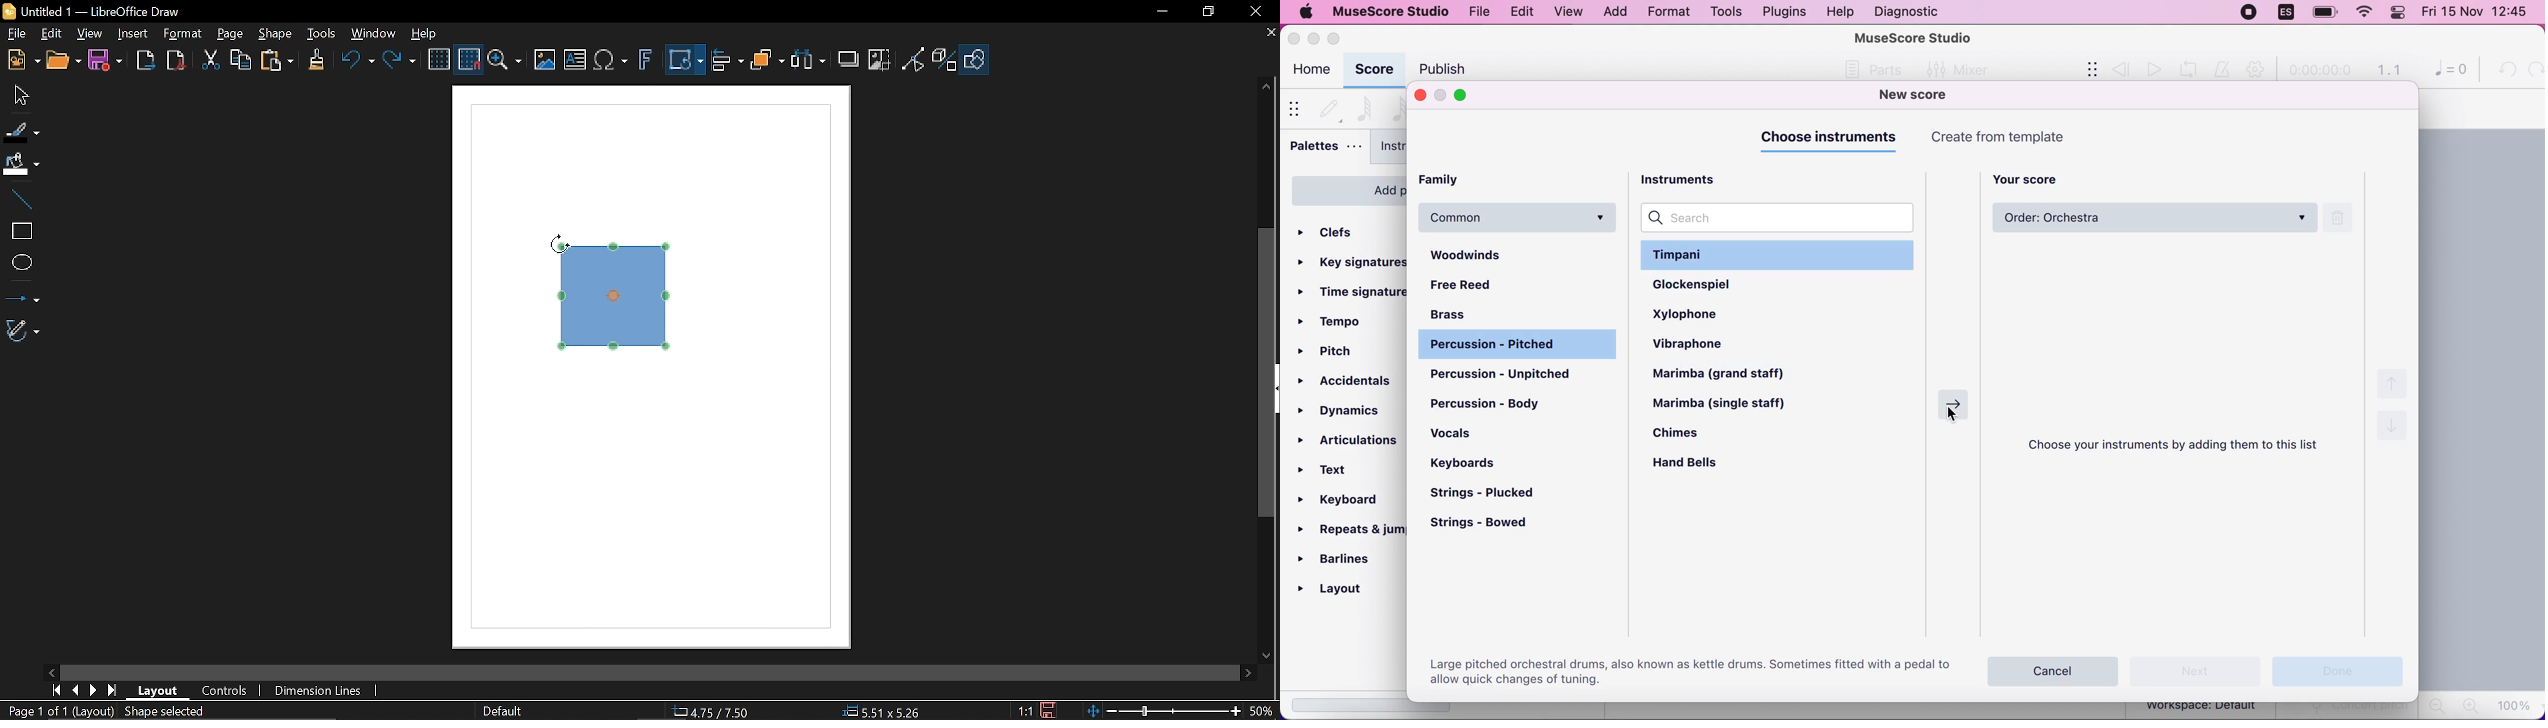 The height and width of the screenshot is (728, 2548). Describe the element at coordinates (1665, 13) in the screenshot. I see `format` at that location.